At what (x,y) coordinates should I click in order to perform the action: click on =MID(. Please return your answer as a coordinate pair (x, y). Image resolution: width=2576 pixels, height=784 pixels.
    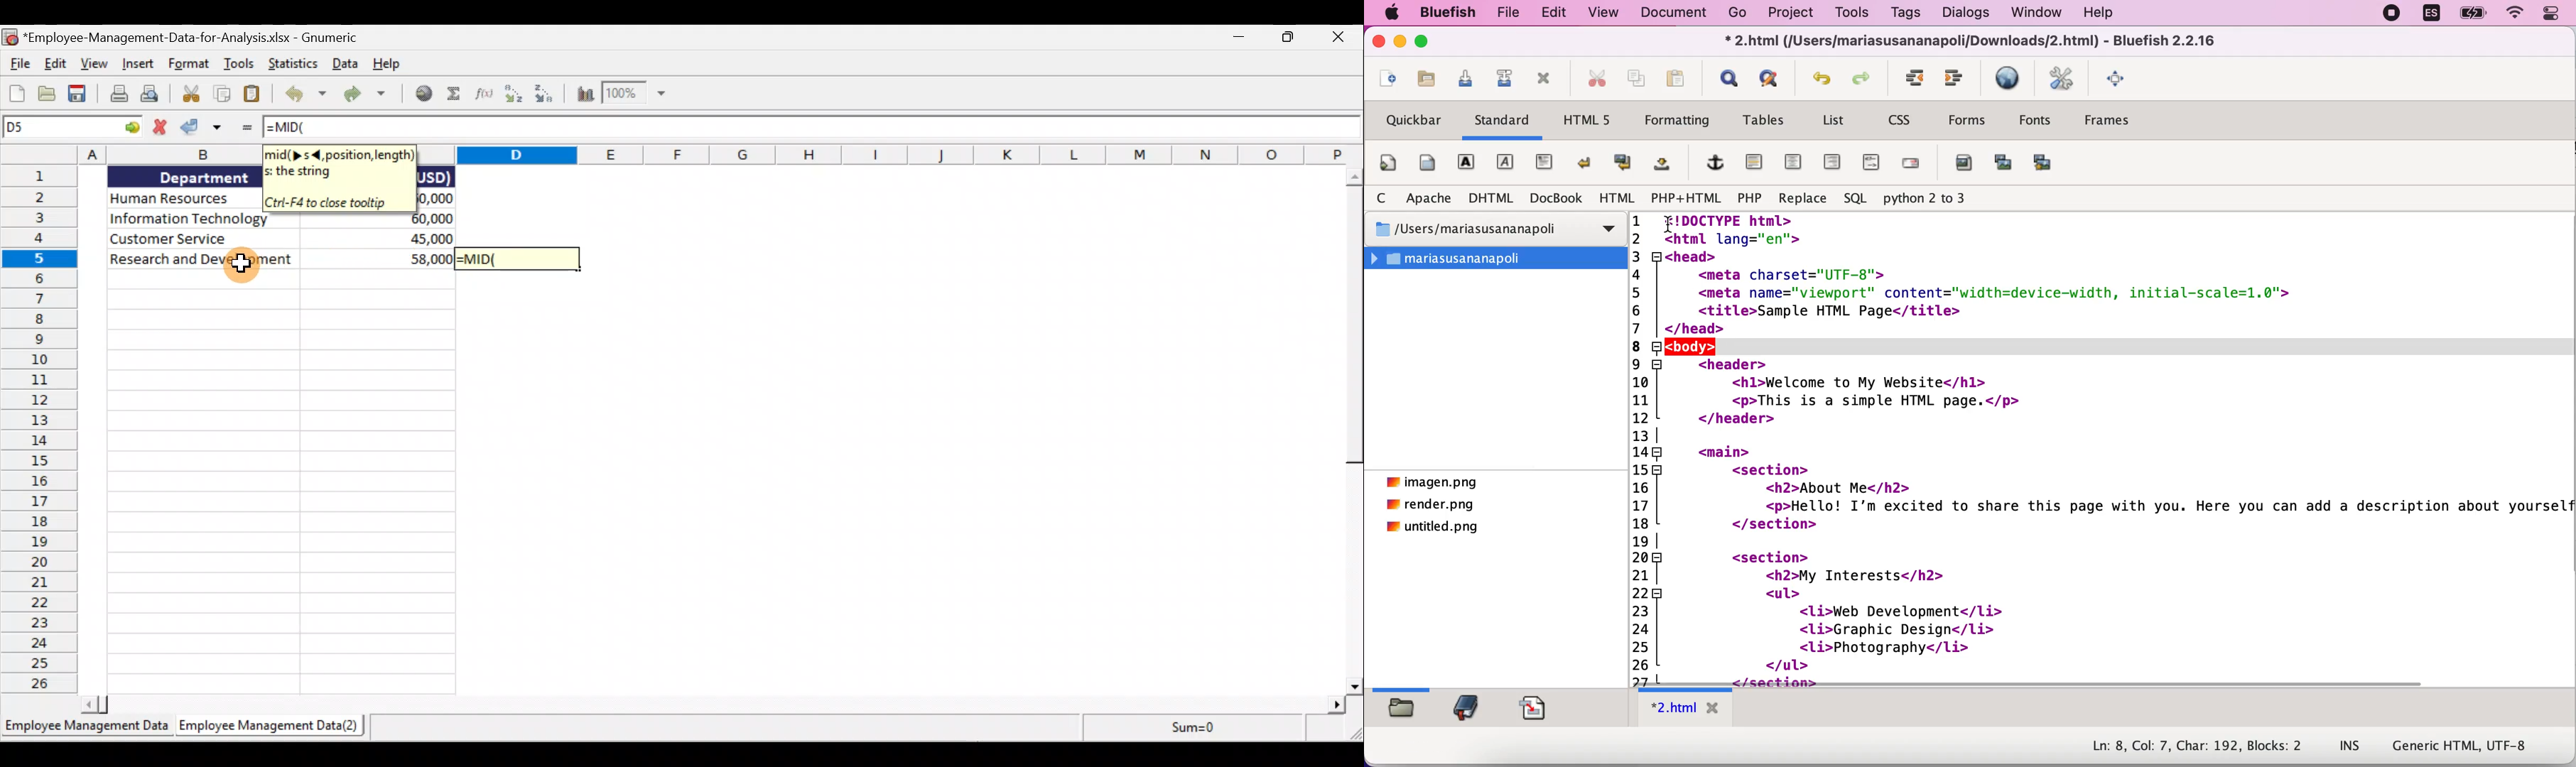
    Looking at the image, I should click on (812, 127).